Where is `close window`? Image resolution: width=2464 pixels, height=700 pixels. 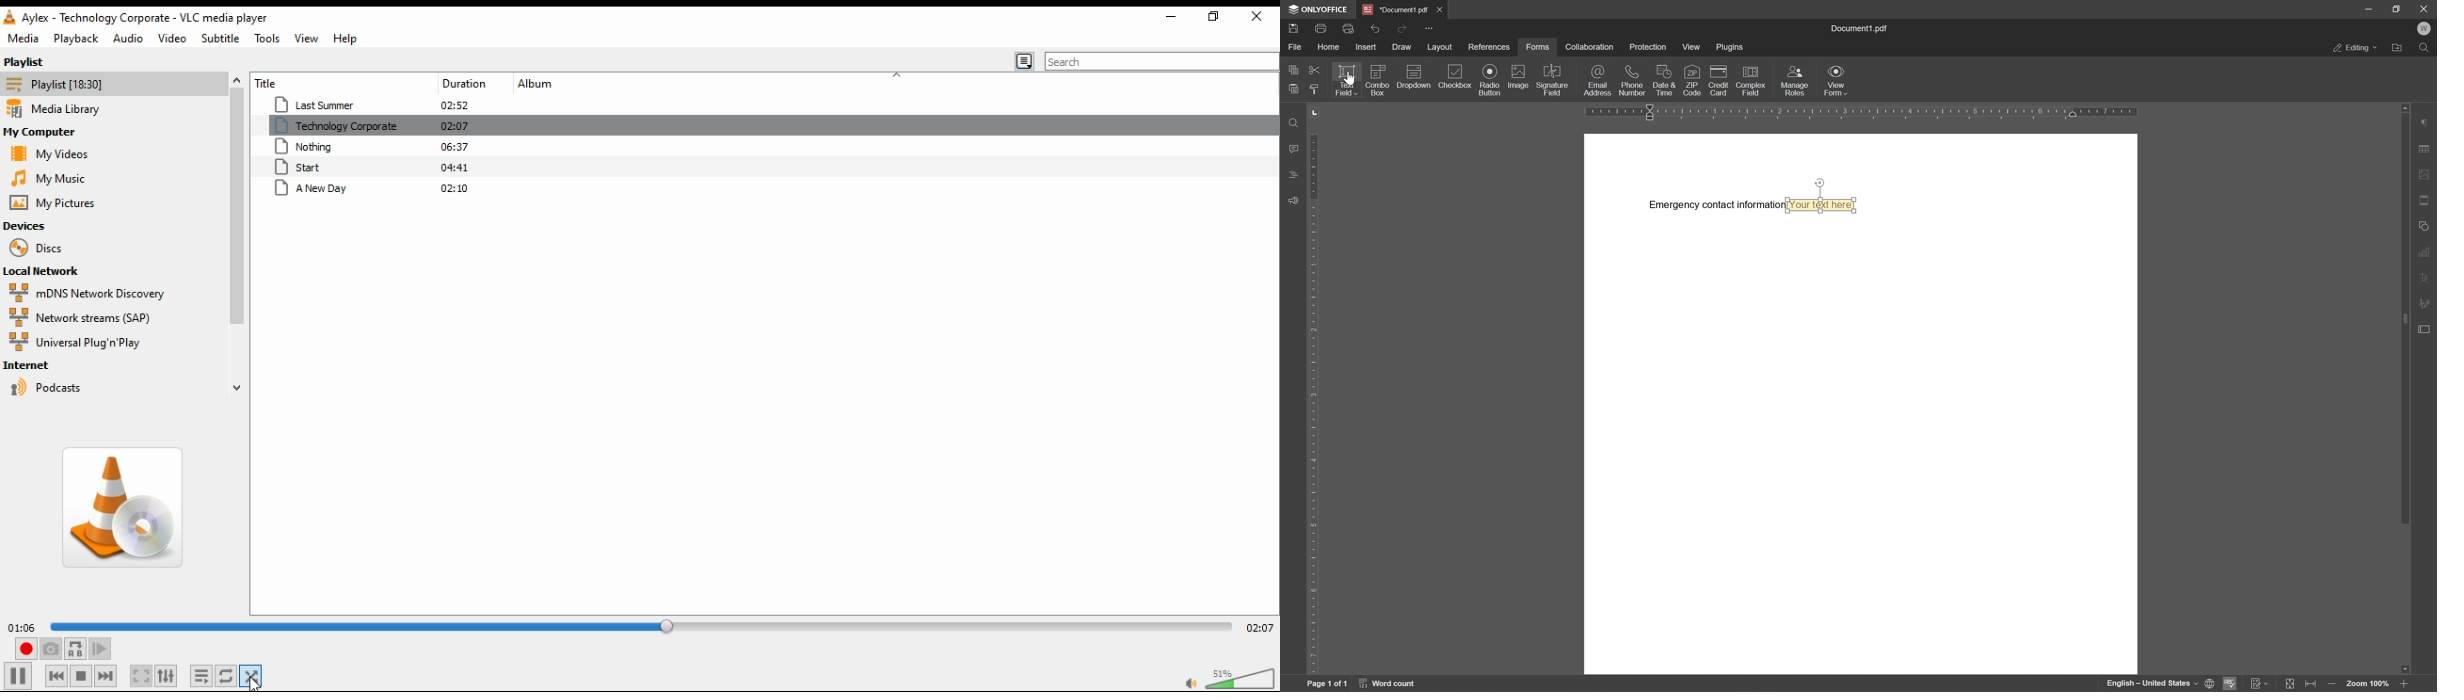 close window is located at coordinates (1257, 19).